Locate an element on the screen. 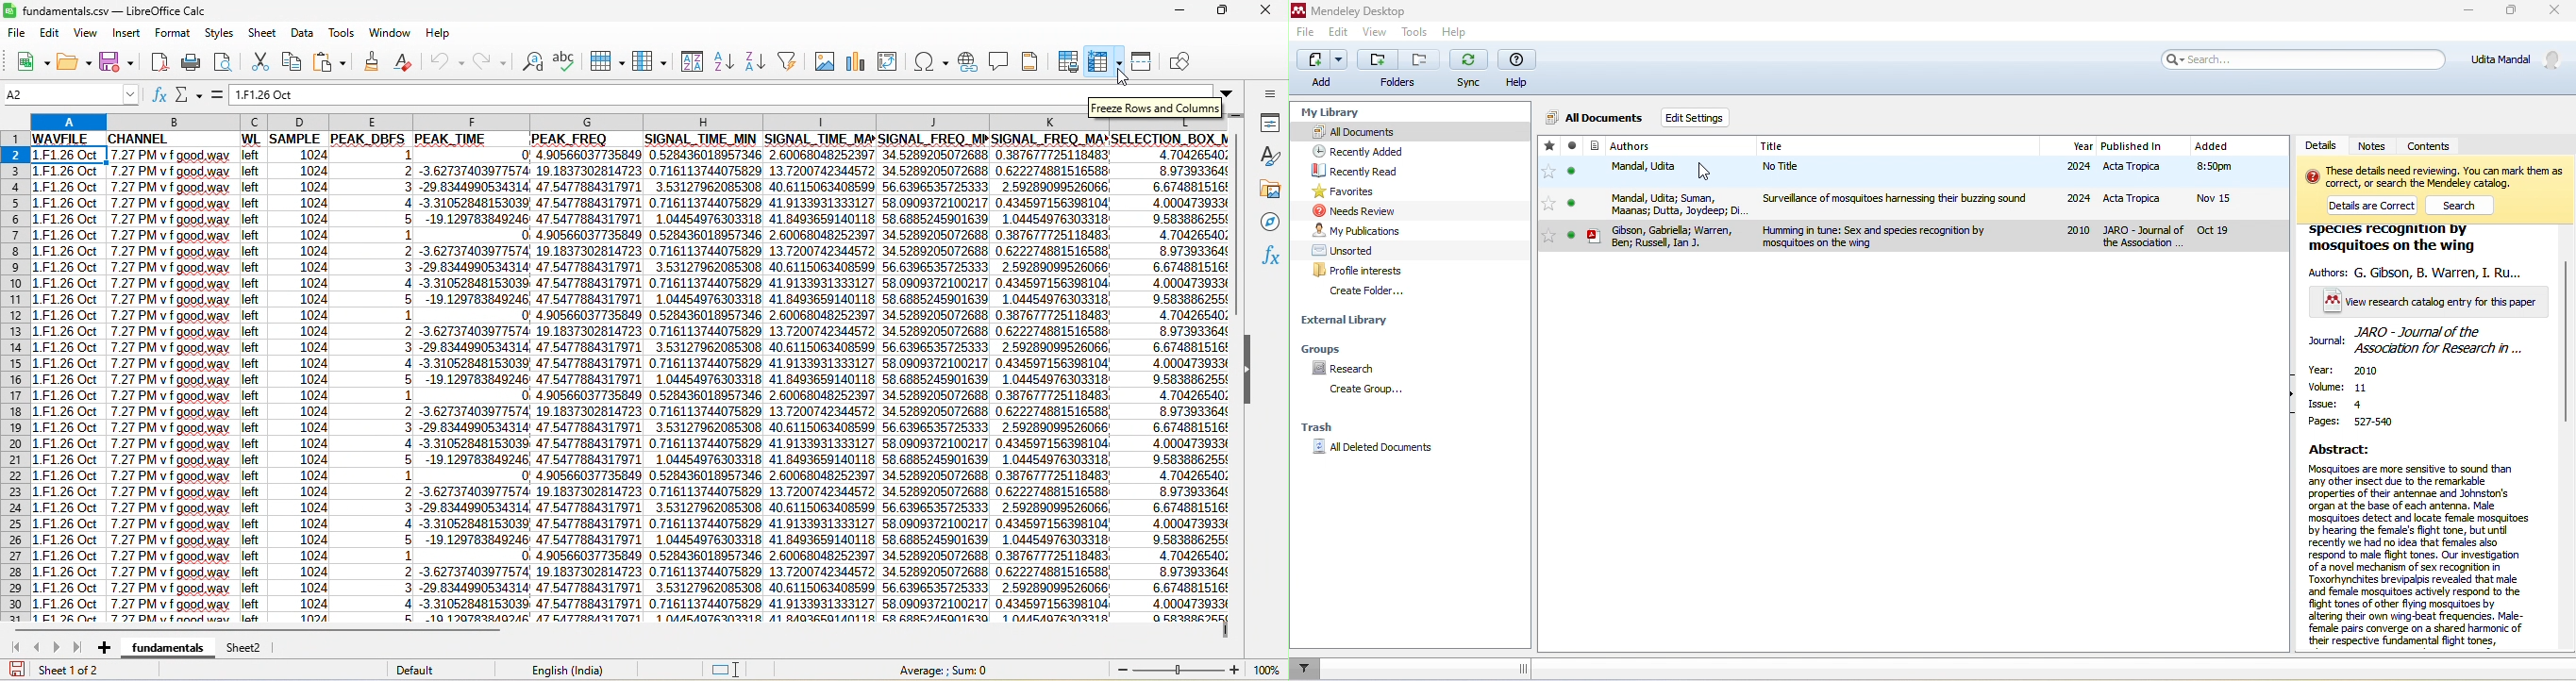 This screenshot has height=700, width=2576. function wizard is located at coordinates (160, 96).